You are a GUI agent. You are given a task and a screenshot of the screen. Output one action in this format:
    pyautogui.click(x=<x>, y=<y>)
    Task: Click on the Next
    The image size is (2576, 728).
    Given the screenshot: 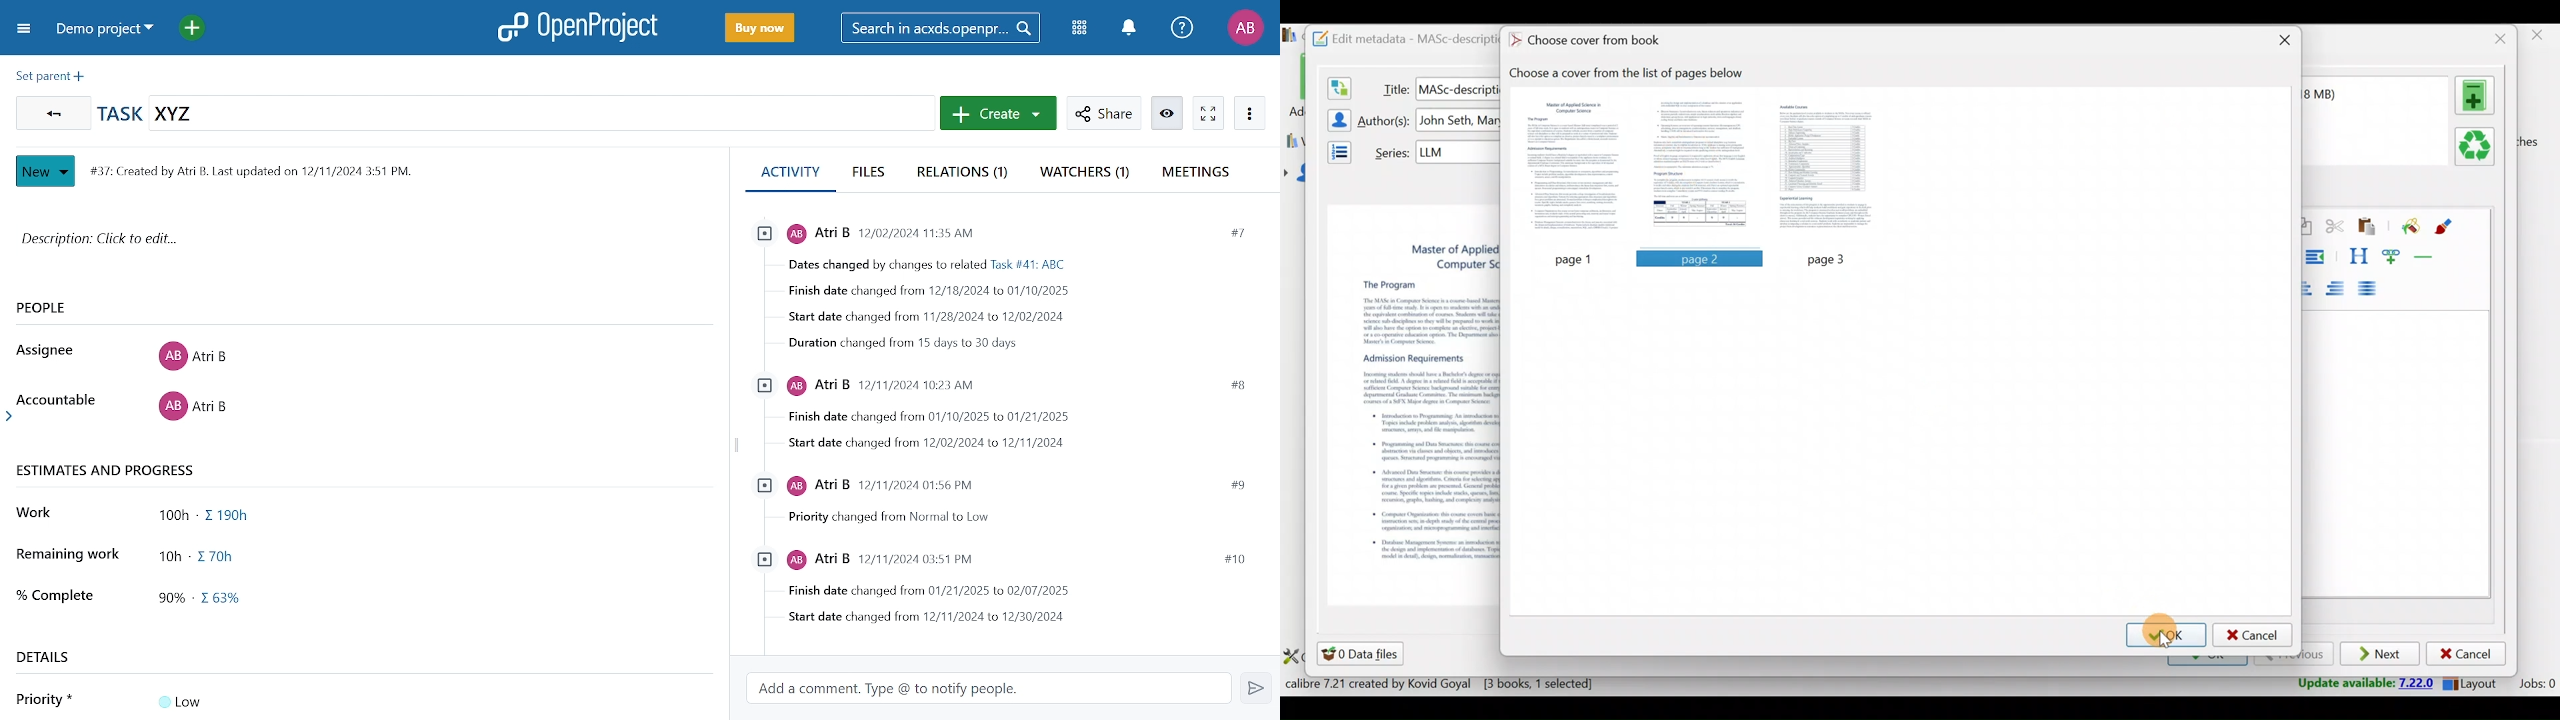 What is the action you would take?
    pyautogui.click(x=2381, y=655)
    